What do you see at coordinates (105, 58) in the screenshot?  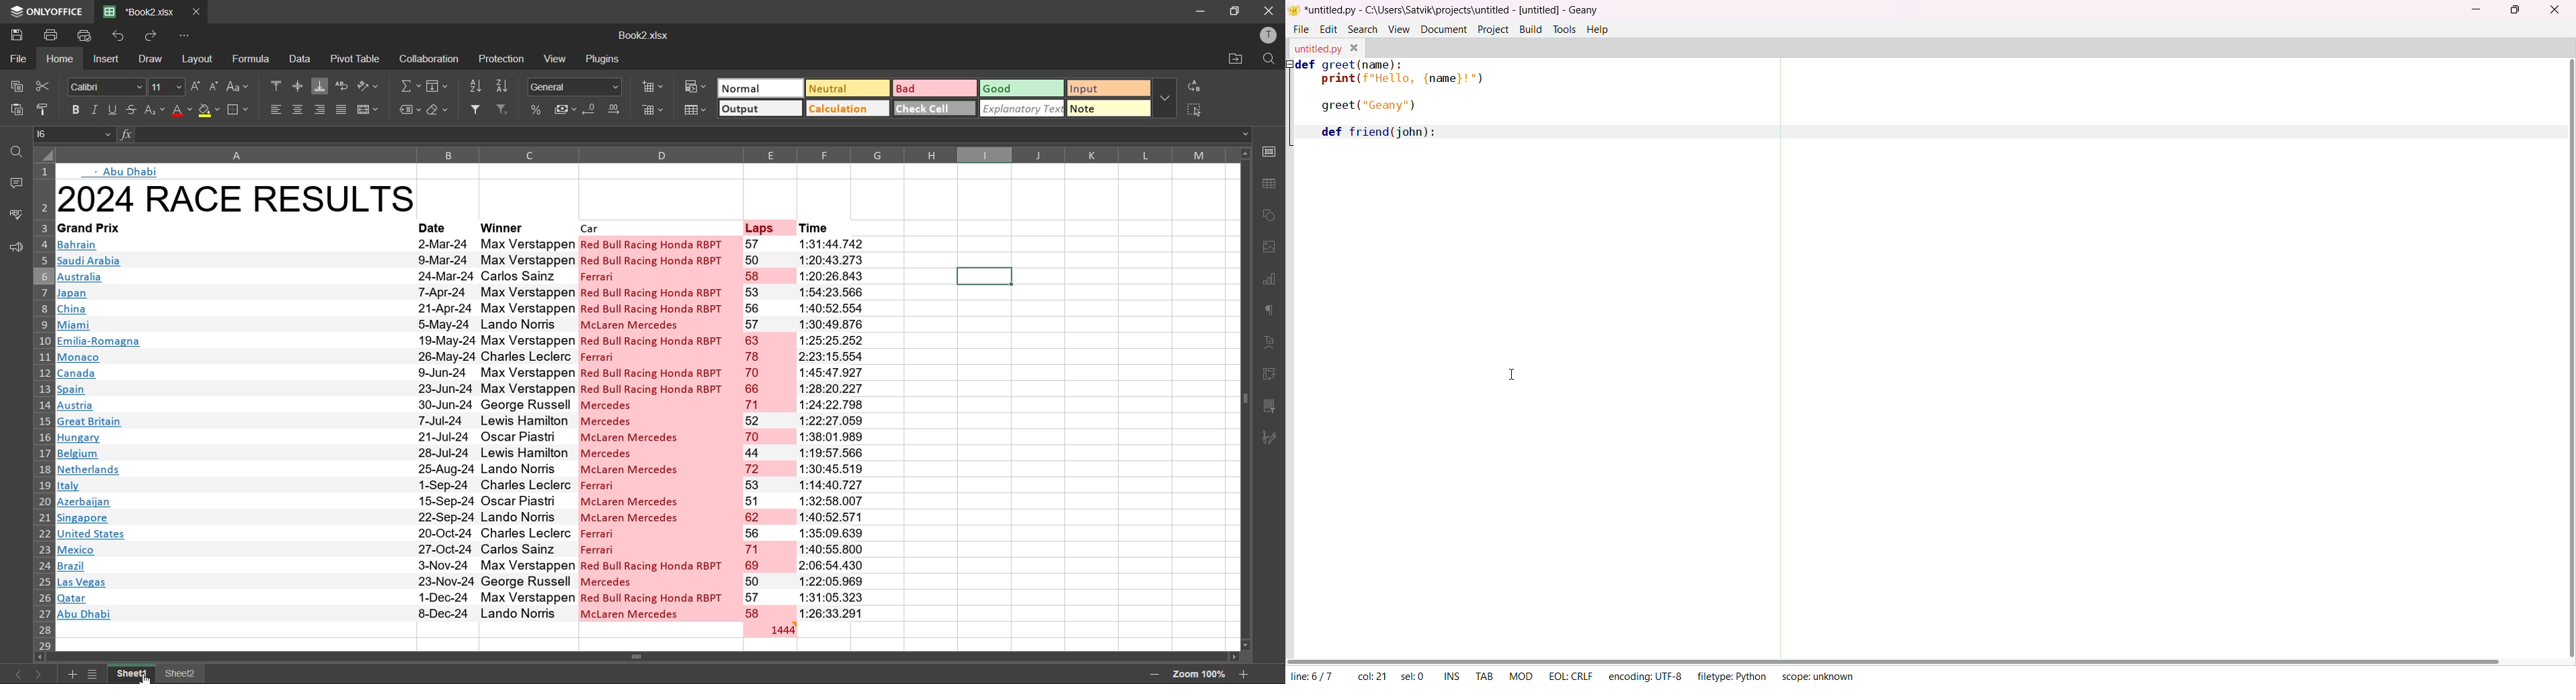 I see `insert` at bounding box center [105, 58].